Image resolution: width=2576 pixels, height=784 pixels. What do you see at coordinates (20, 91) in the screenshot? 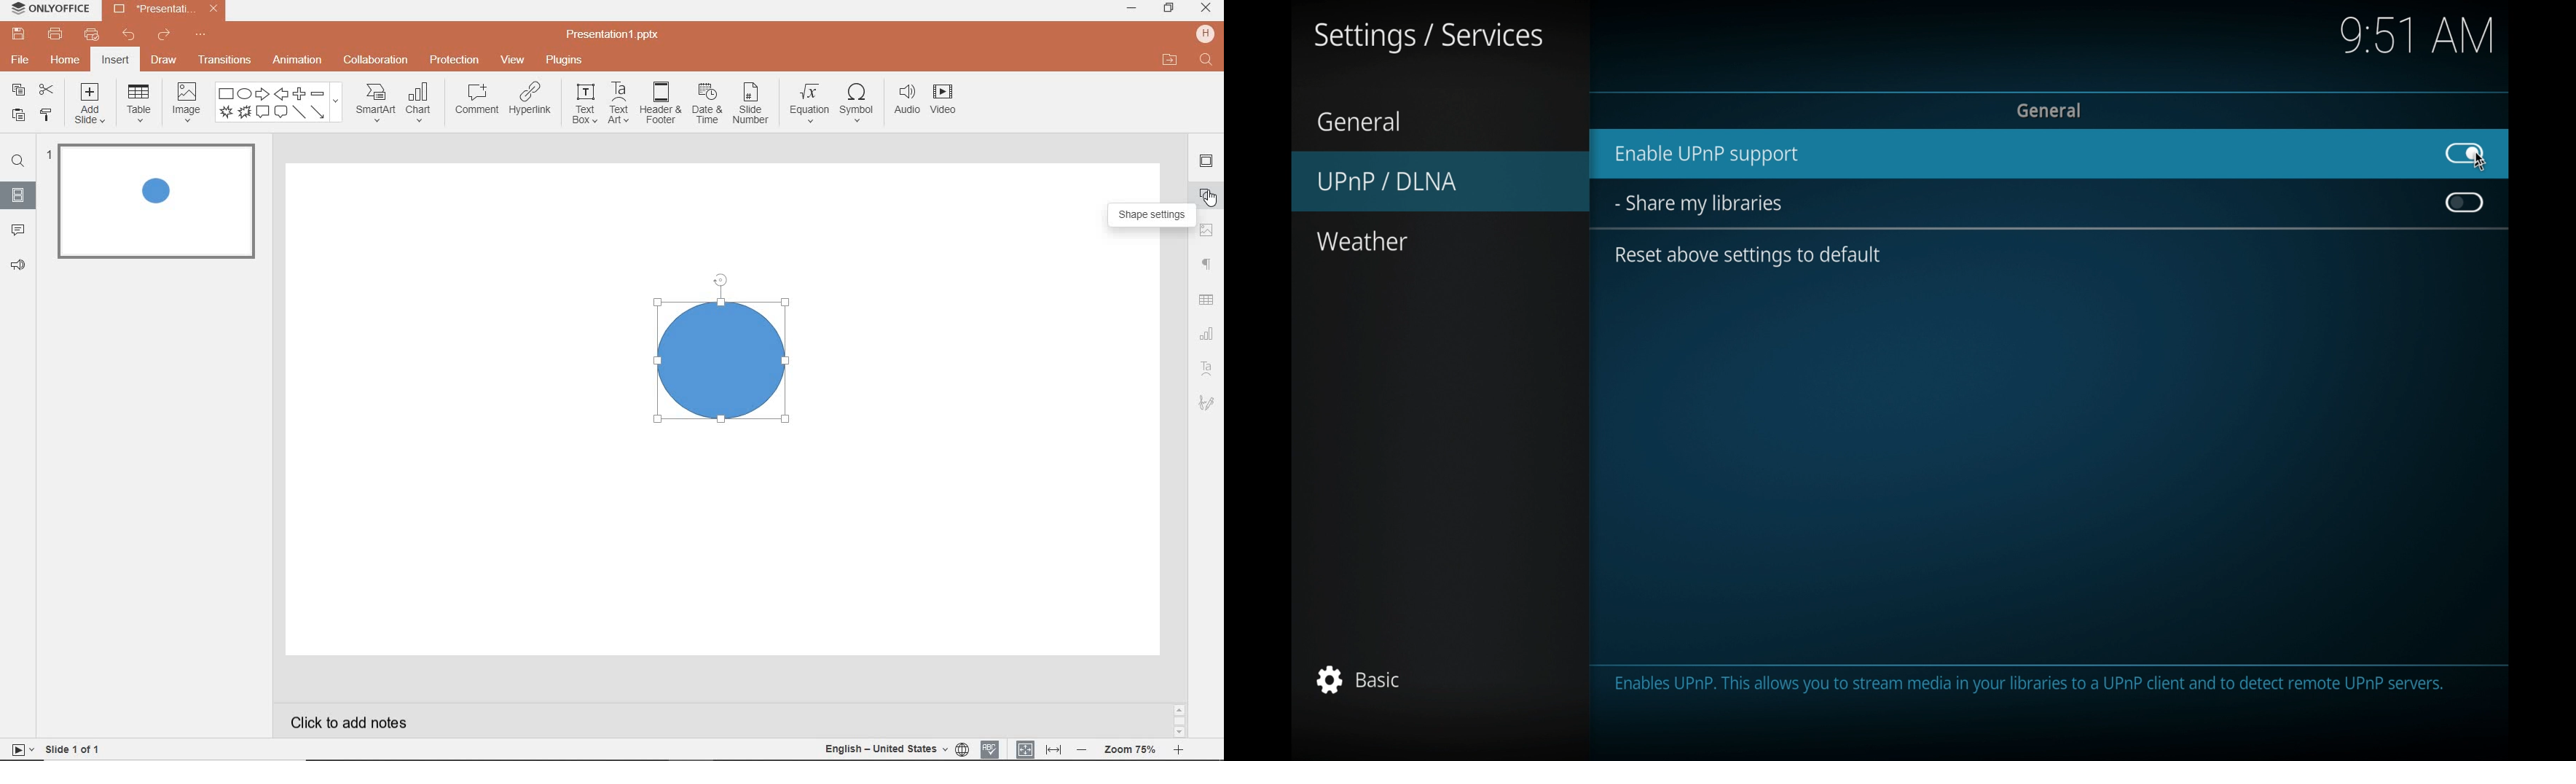
I see `copy` at bounding box center [20, 91].